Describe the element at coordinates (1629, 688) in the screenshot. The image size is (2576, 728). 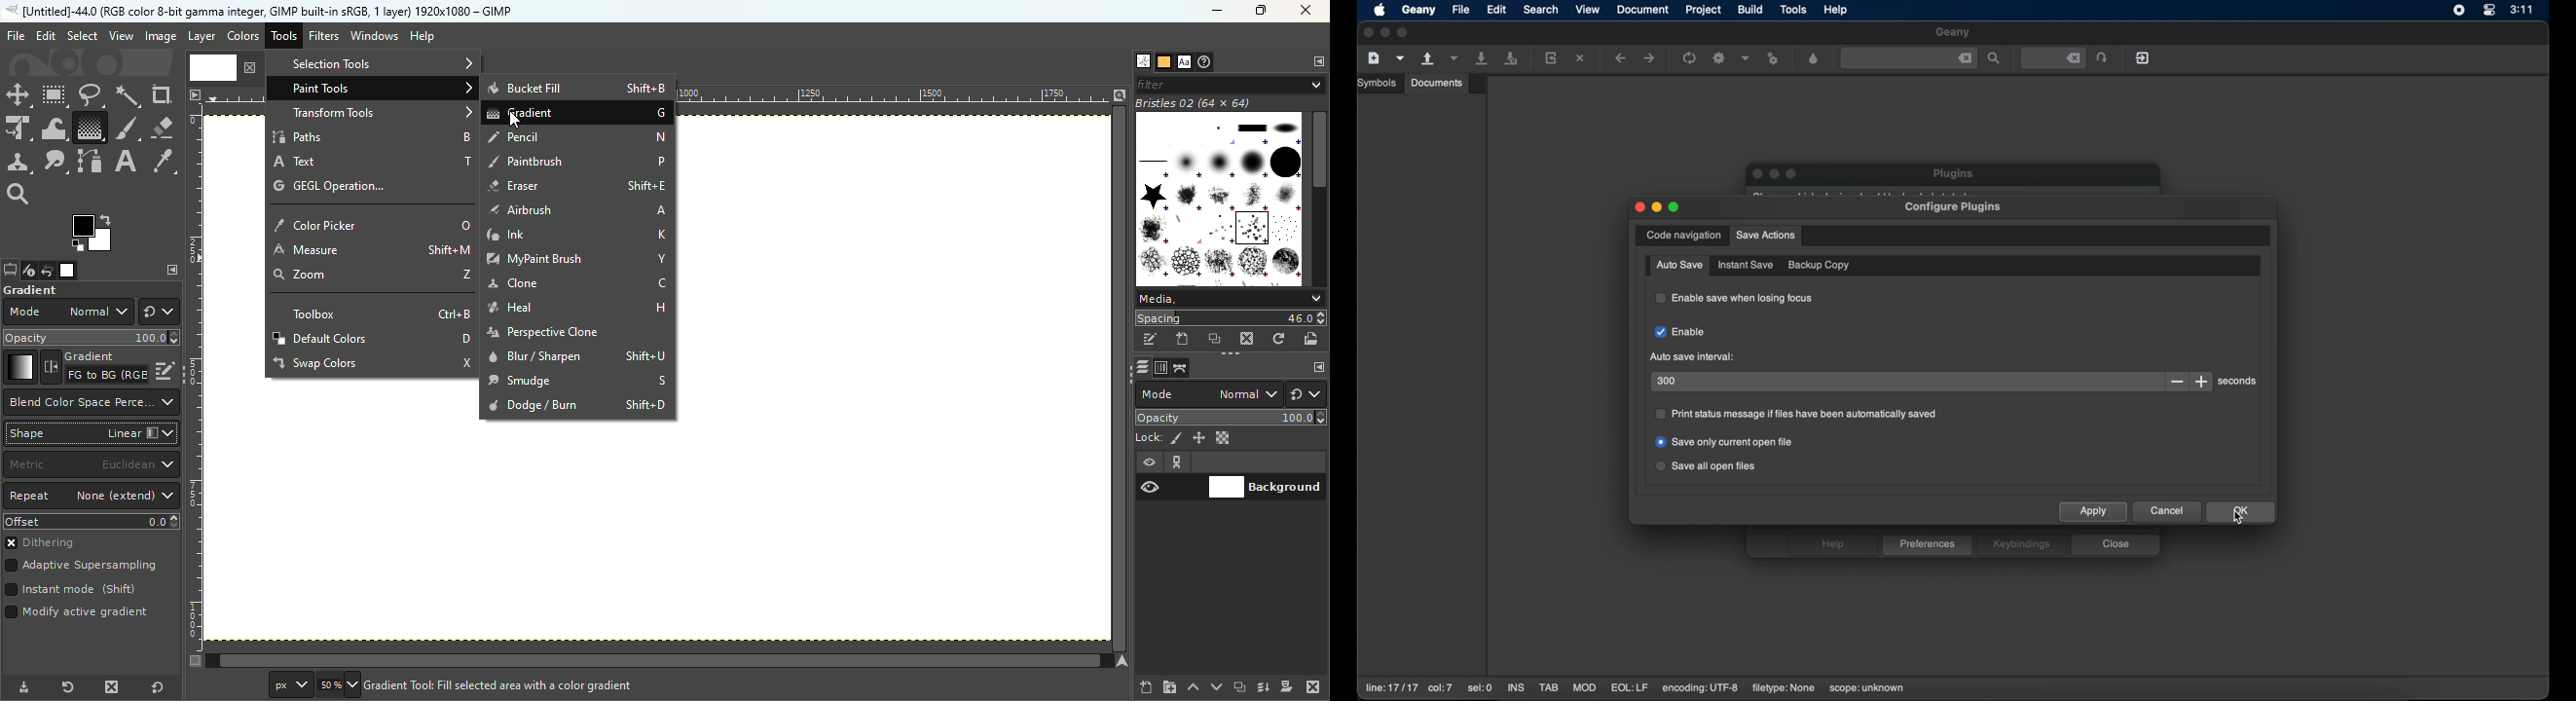
I see `EQL:LF` at that location.